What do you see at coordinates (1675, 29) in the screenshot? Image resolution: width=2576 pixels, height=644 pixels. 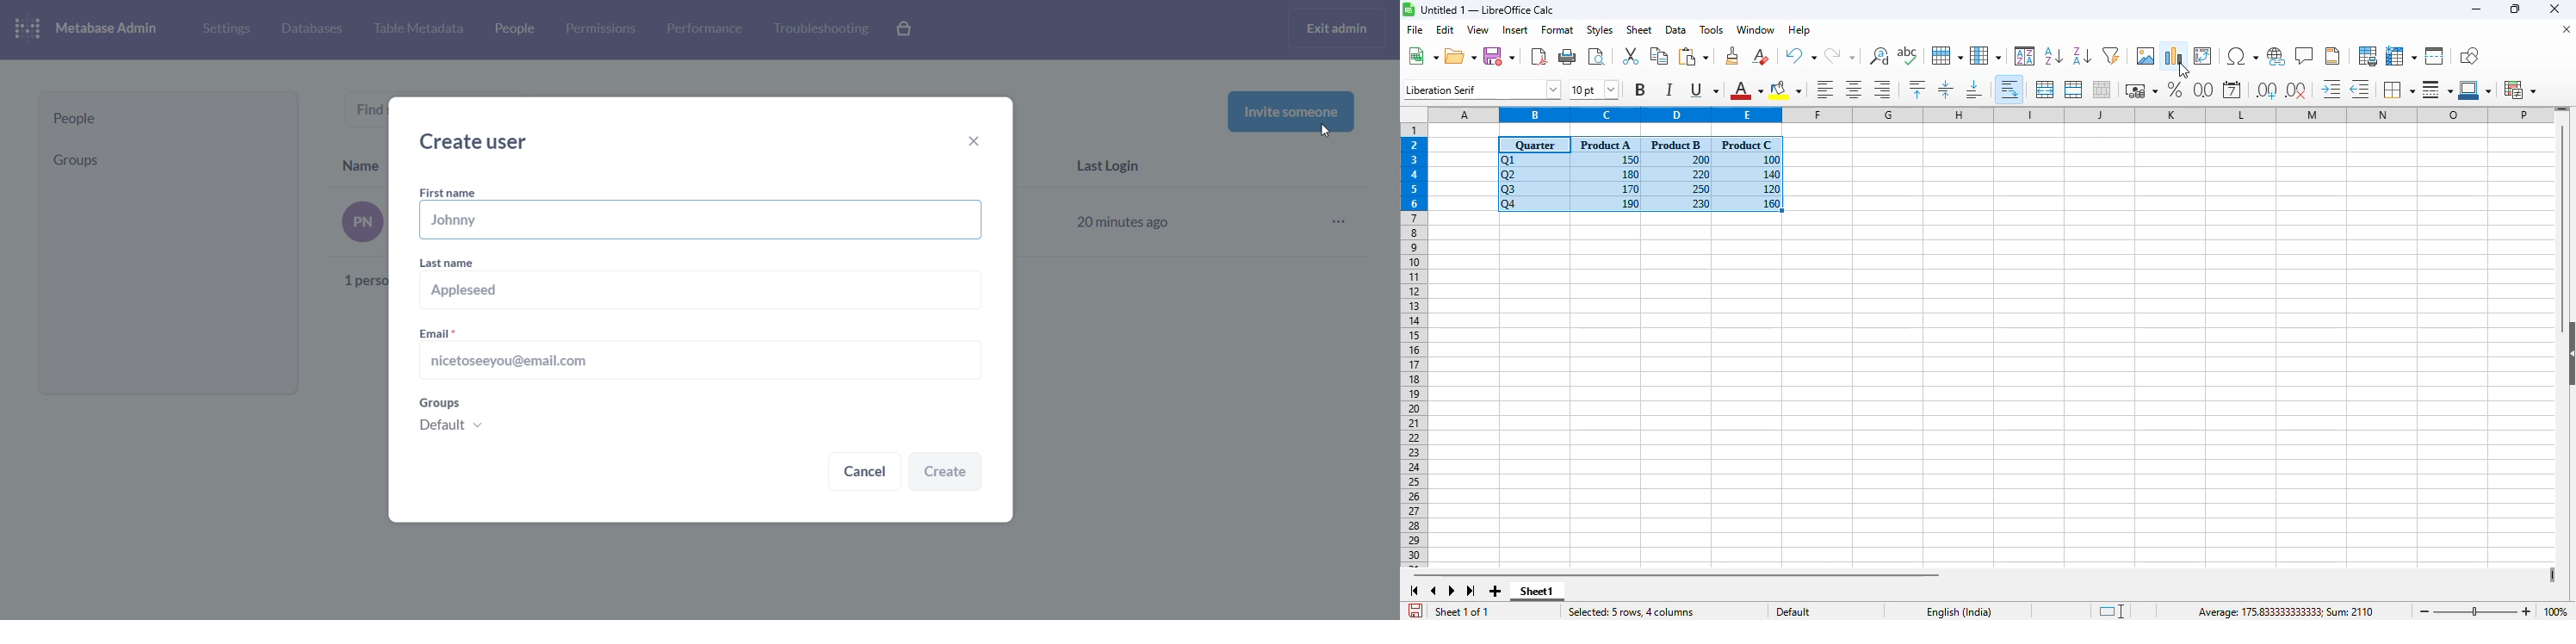 I see `data` at bounding box center [1675, 29].